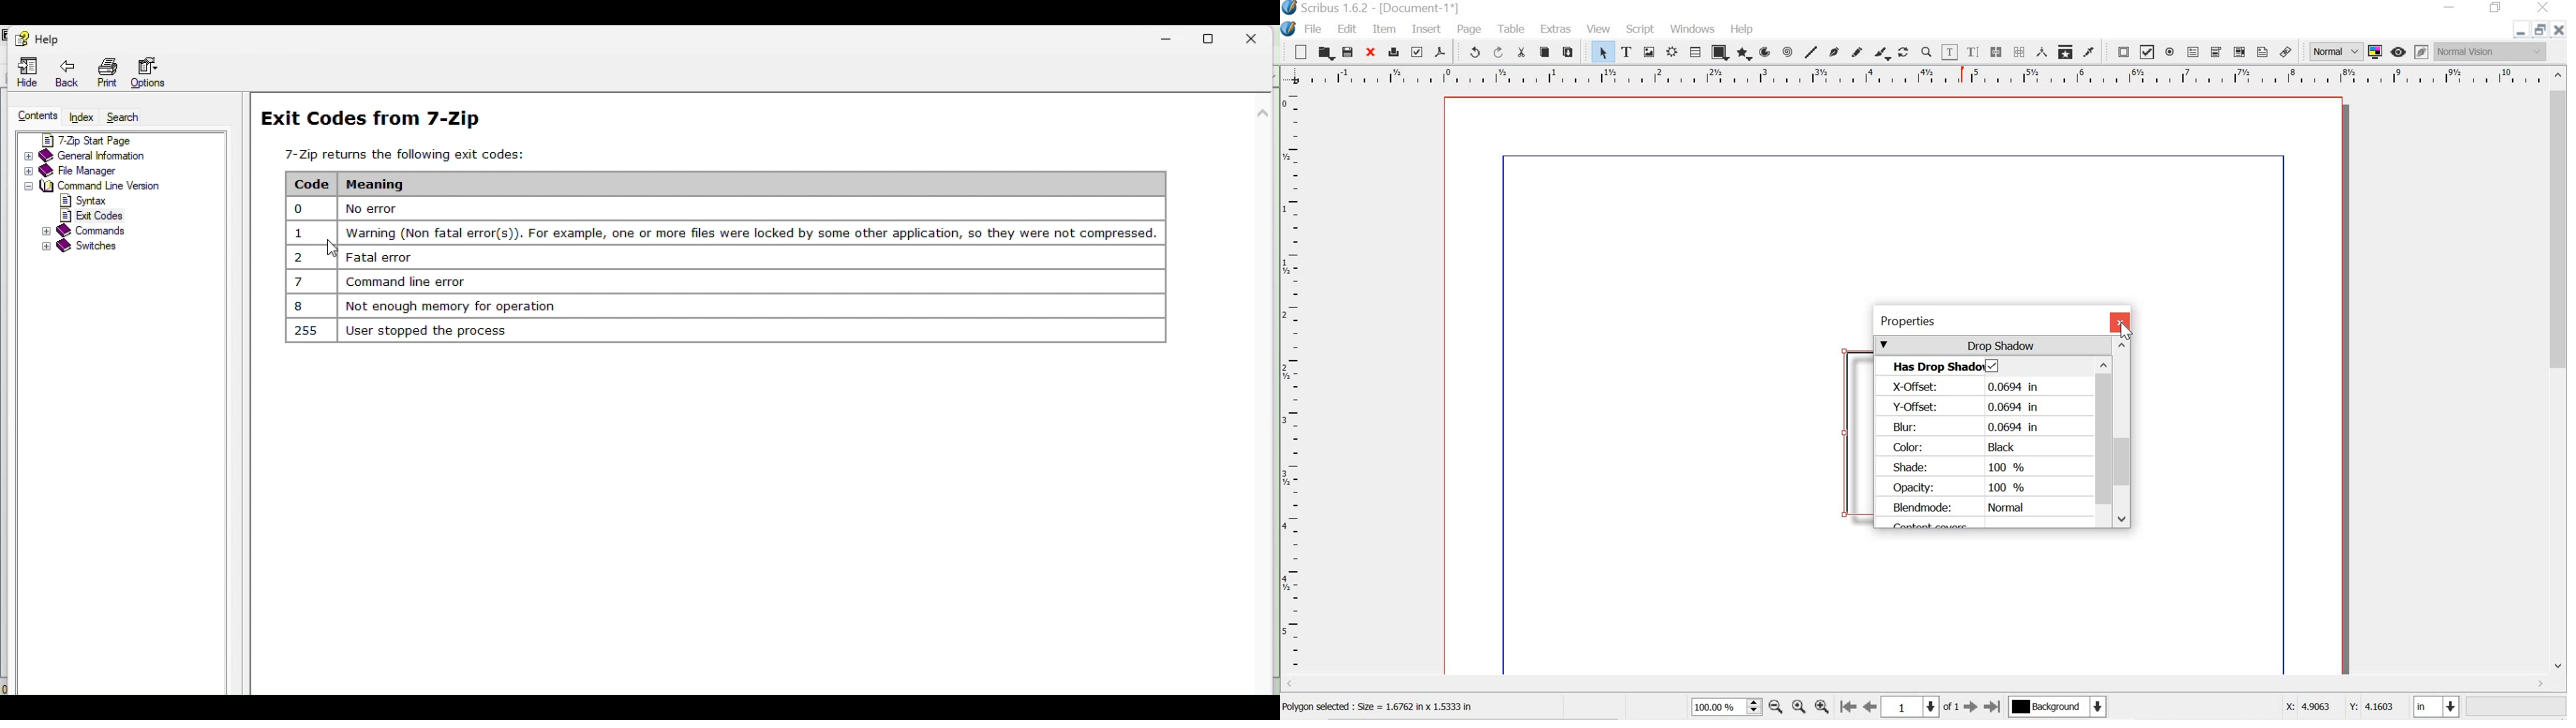 This screenshot has height=728, width=2576. Describe the element at coordinates (1911, 706) in the screenshot. I see `1` at that location.